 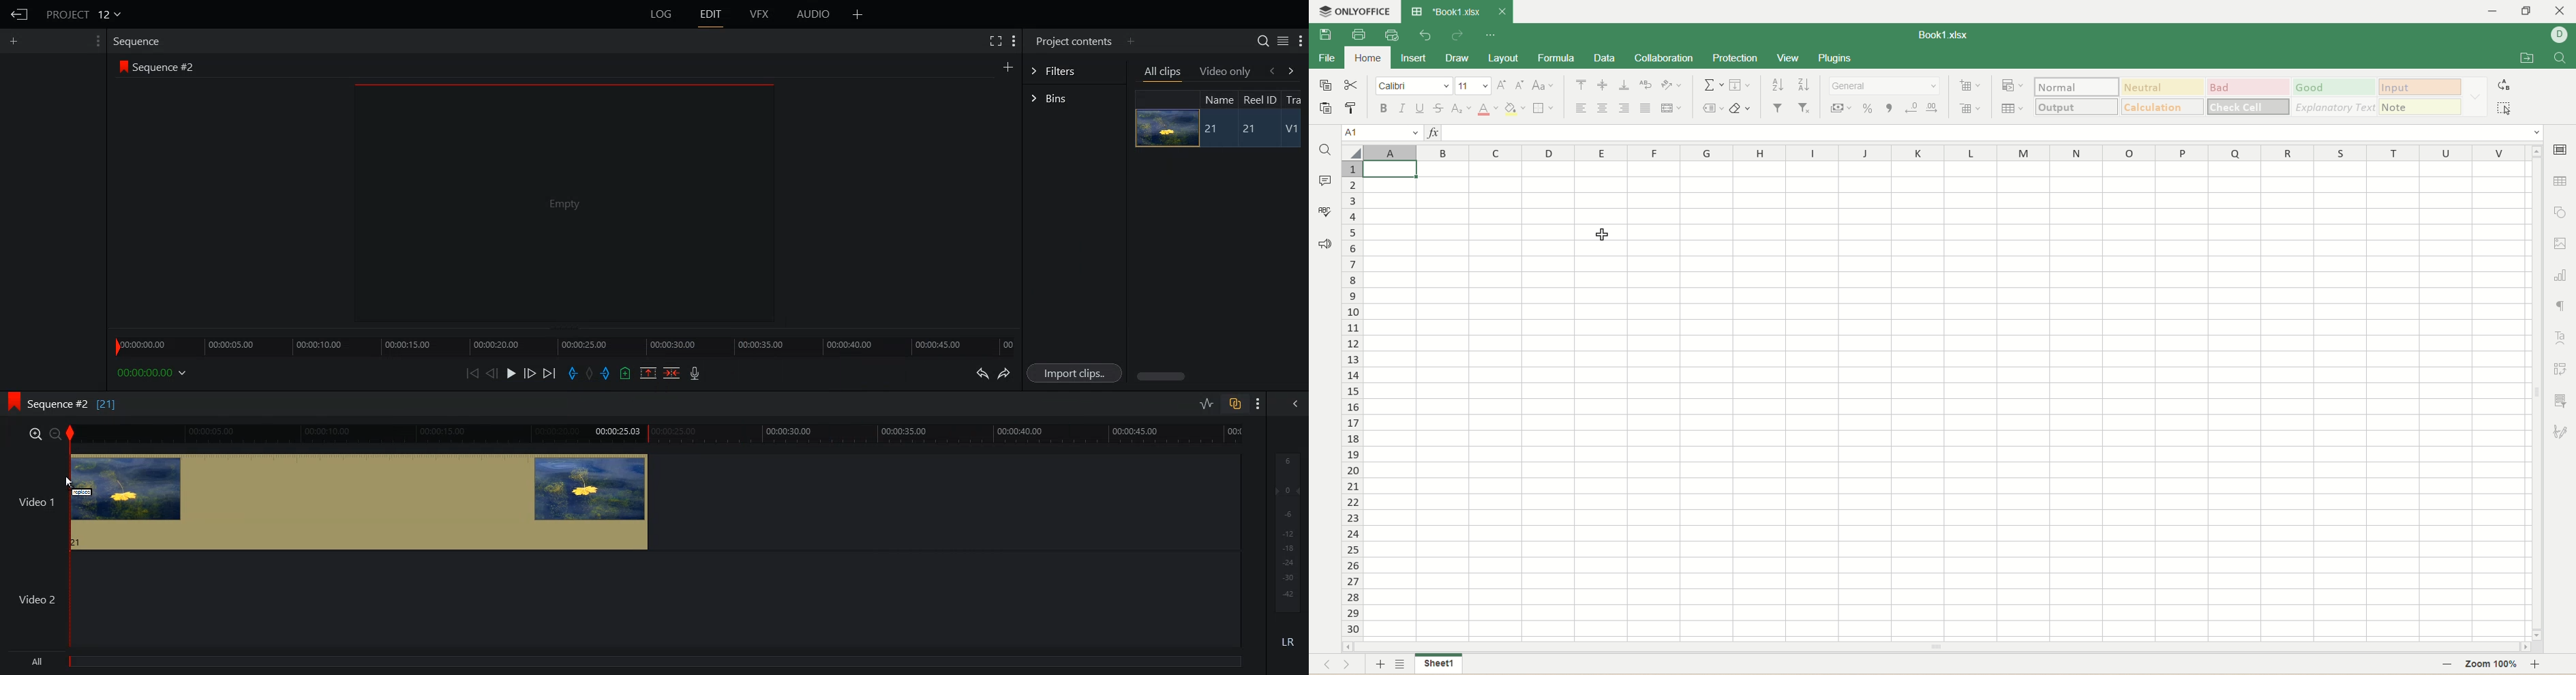 I want to click on remove cell, so click(x=1969, y=108).